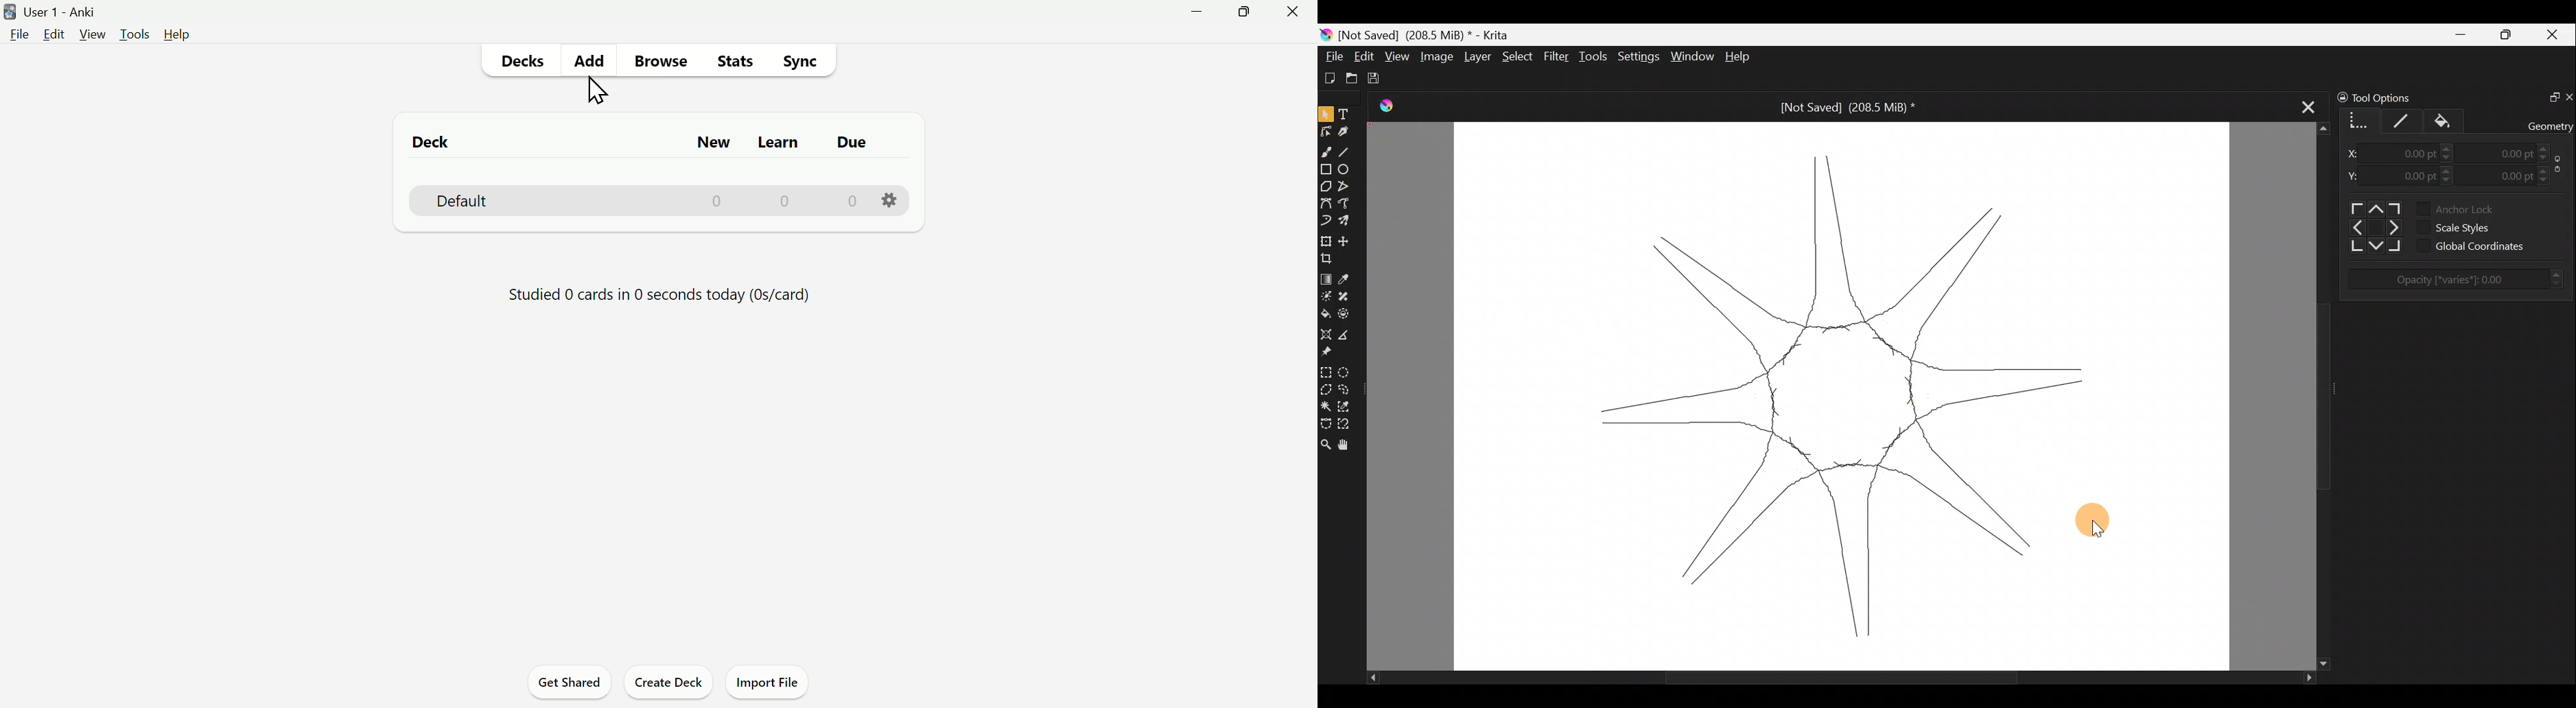 The width and height of the screenshot is (2576, 728). What do you see at coordinates (654, 294) in the screenshot?
I see `progress` at bounding box center [654, 294].